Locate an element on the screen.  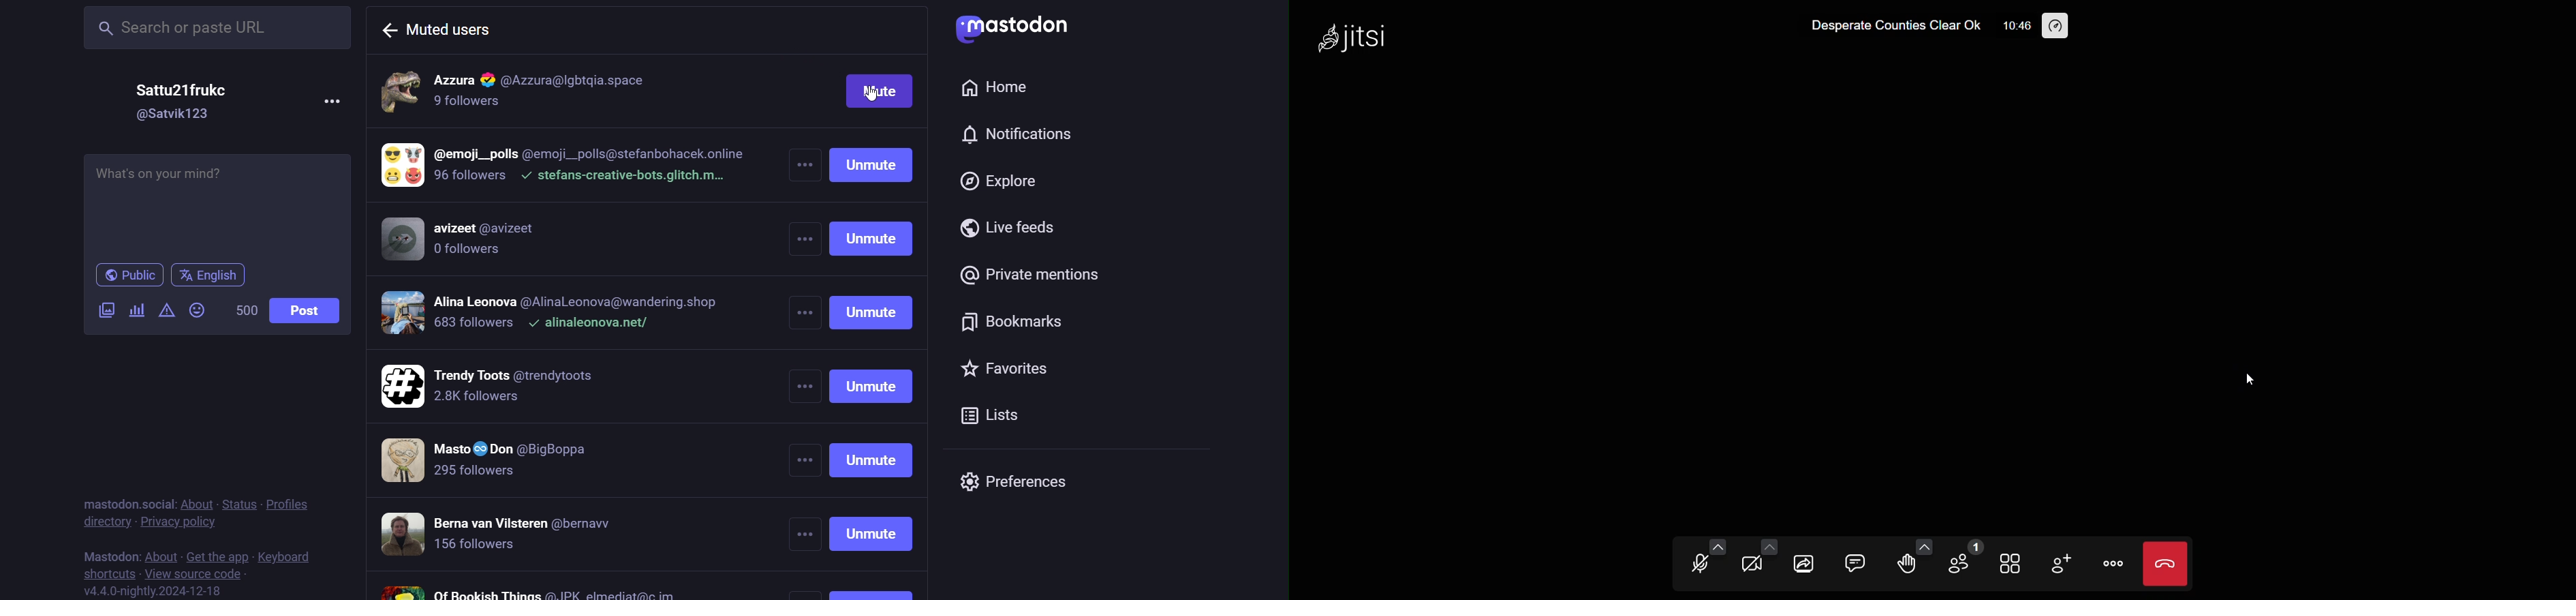
unmute is located at coordinates (873, 370).